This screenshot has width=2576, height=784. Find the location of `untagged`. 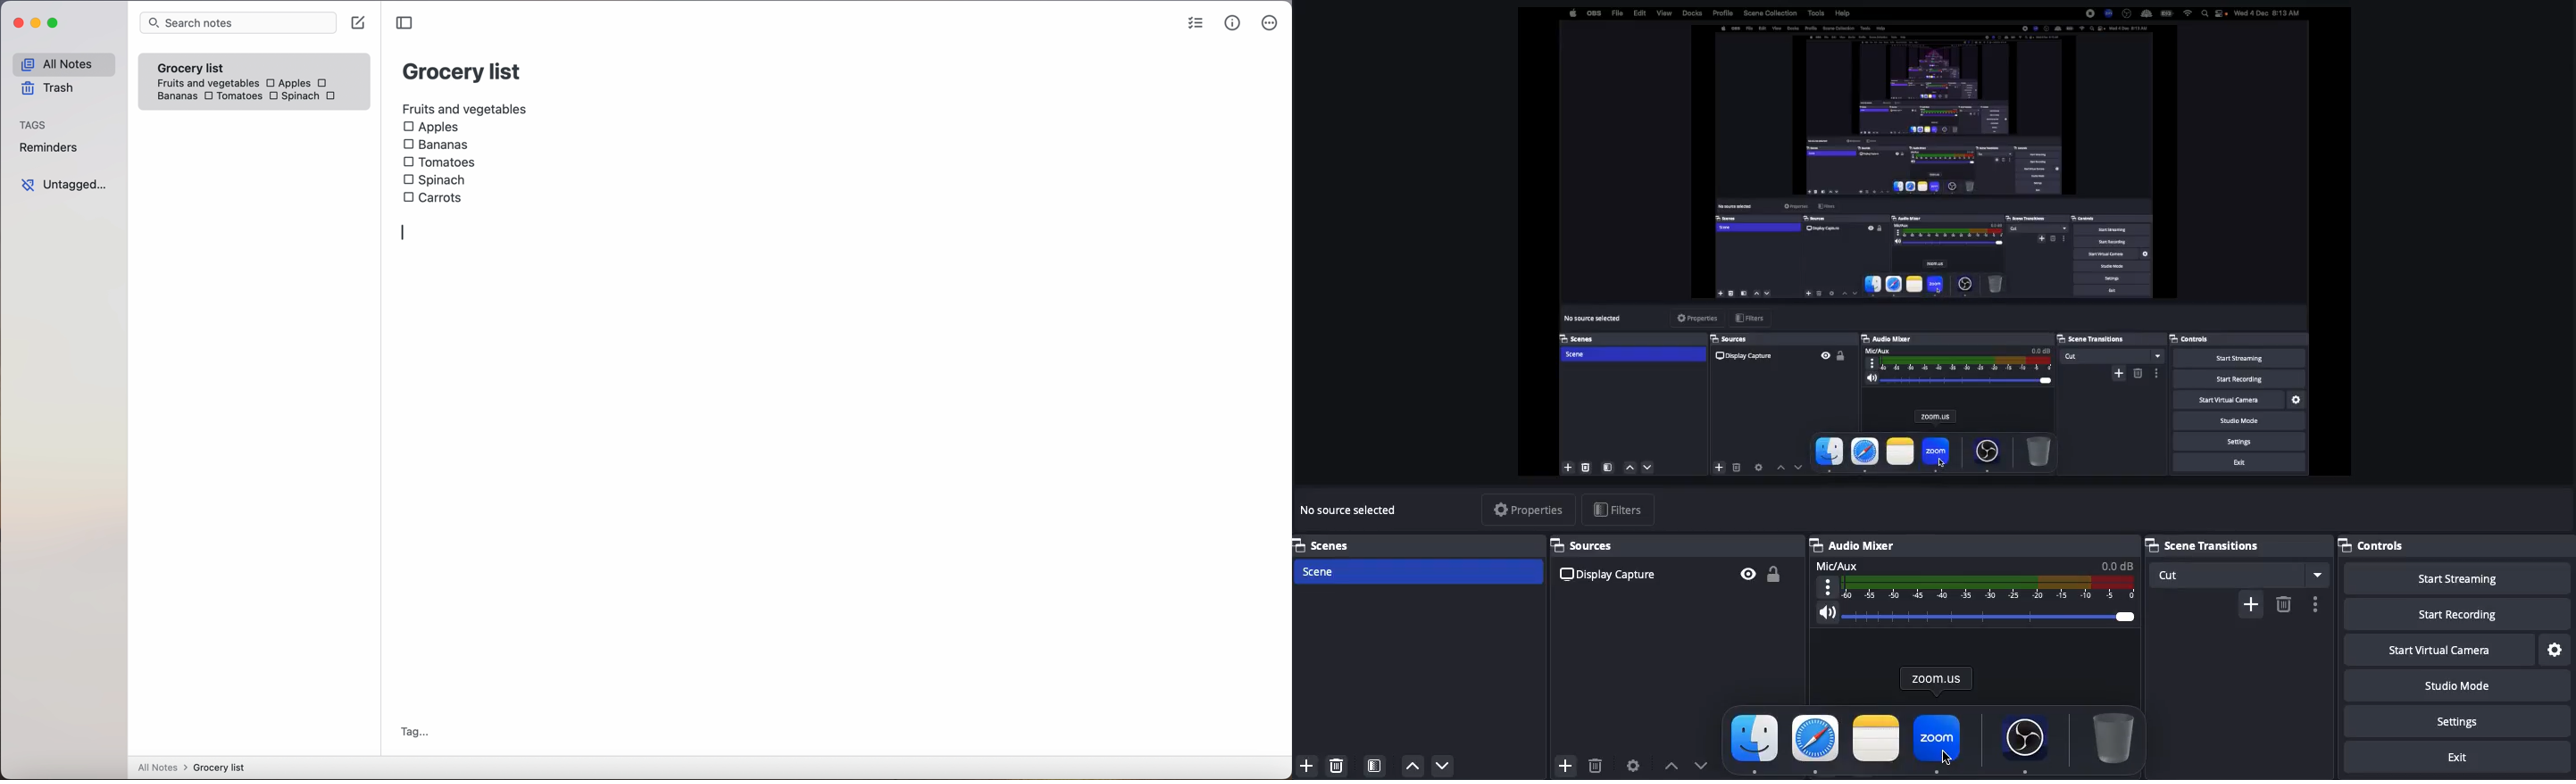

untagged is located at coordinates (64, 185).